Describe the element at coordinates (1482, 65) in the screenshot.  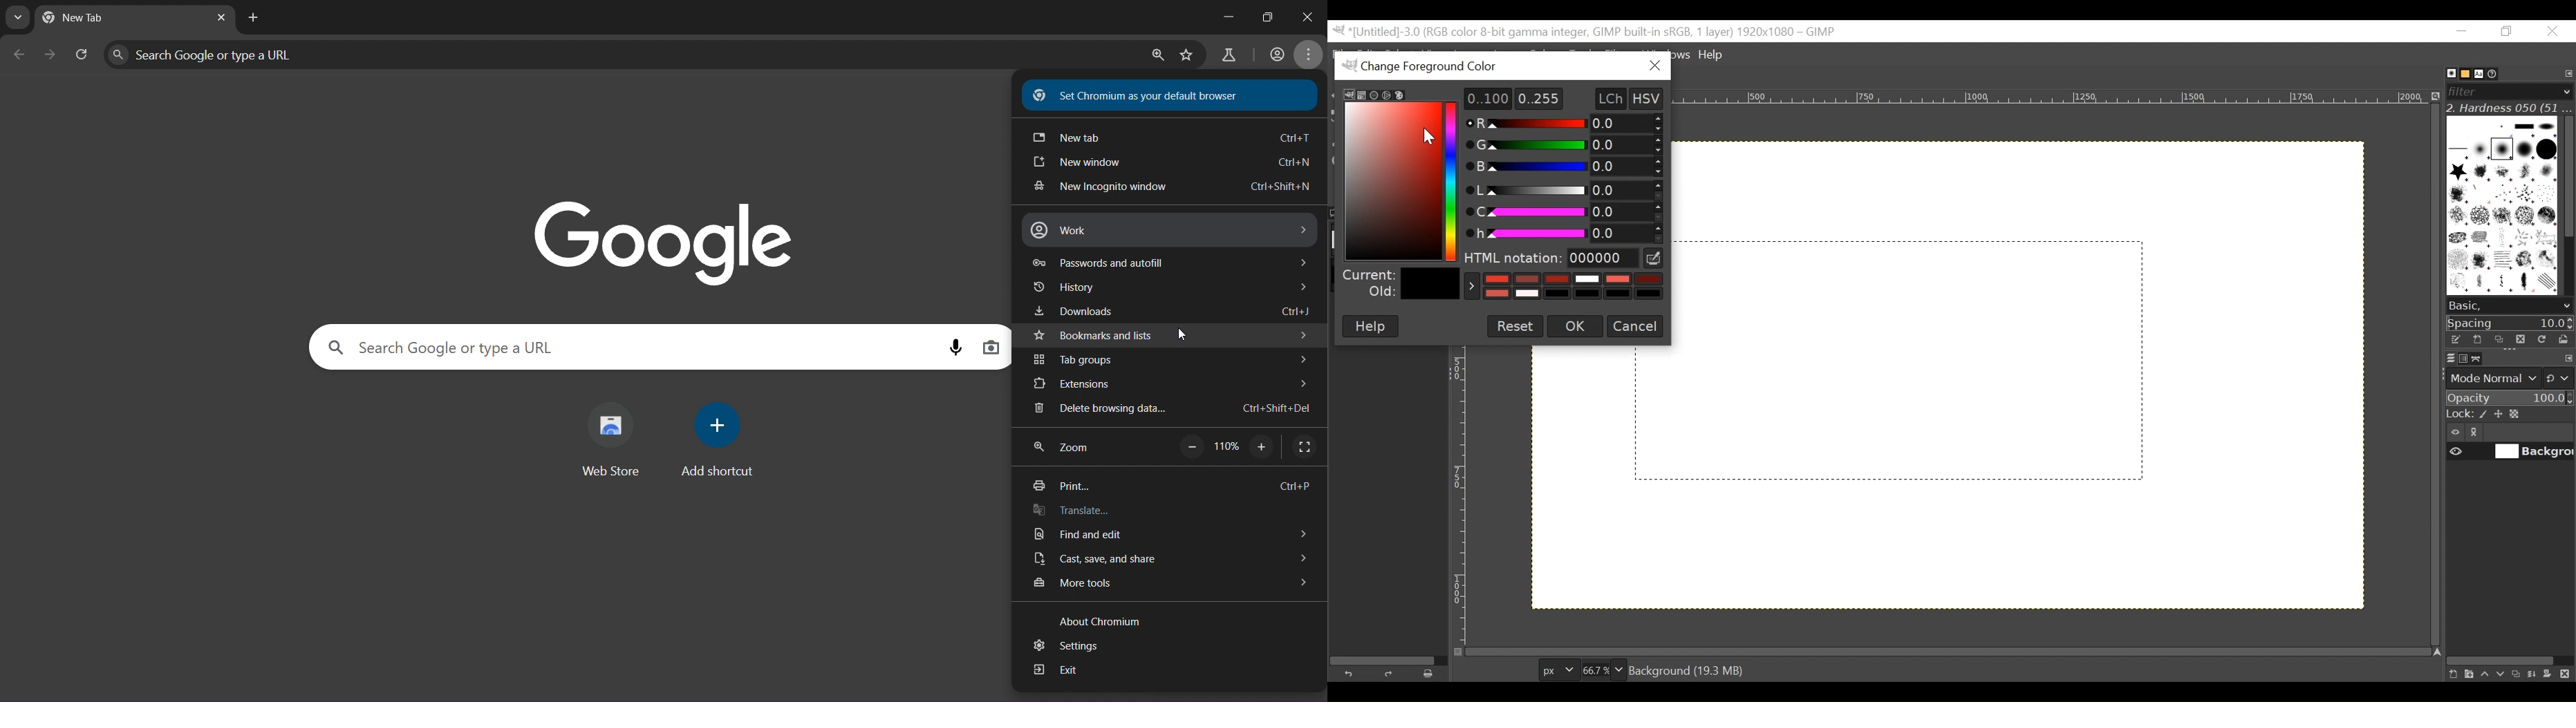
I see `Gimp Foreground Color` at that location.